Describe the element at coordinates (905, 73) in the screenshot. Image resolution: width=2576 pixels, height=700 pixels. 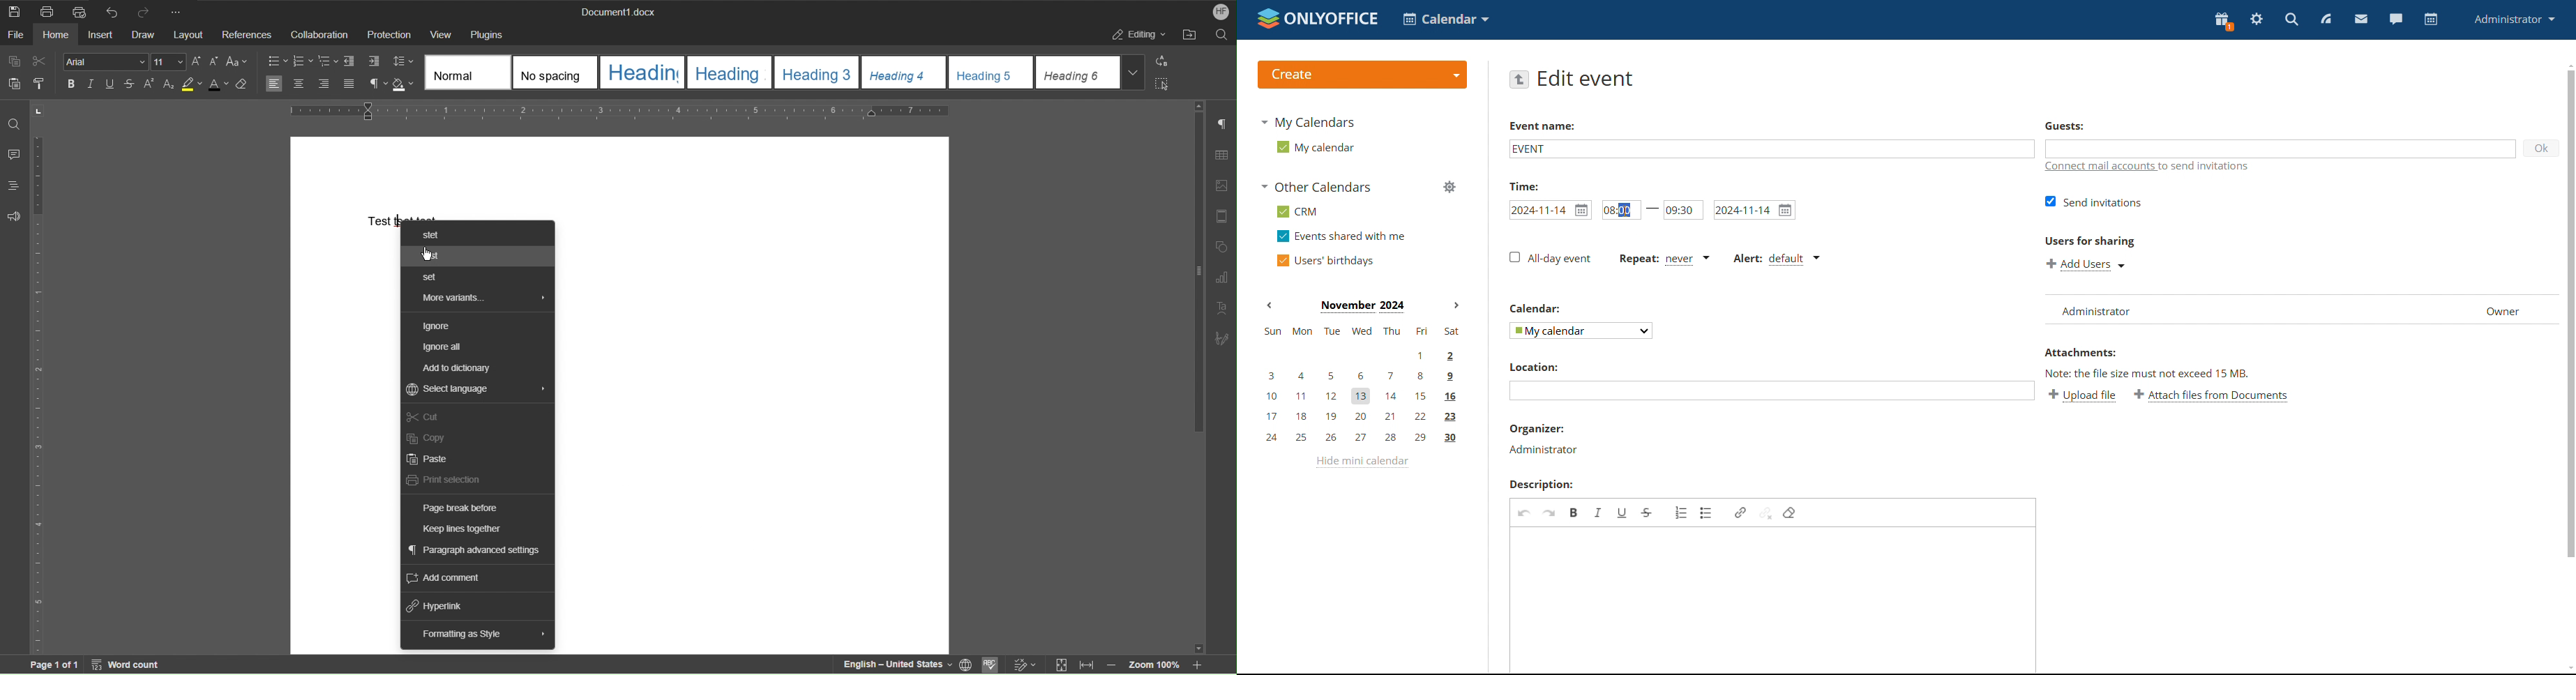
I see `Heading 4` at that location.